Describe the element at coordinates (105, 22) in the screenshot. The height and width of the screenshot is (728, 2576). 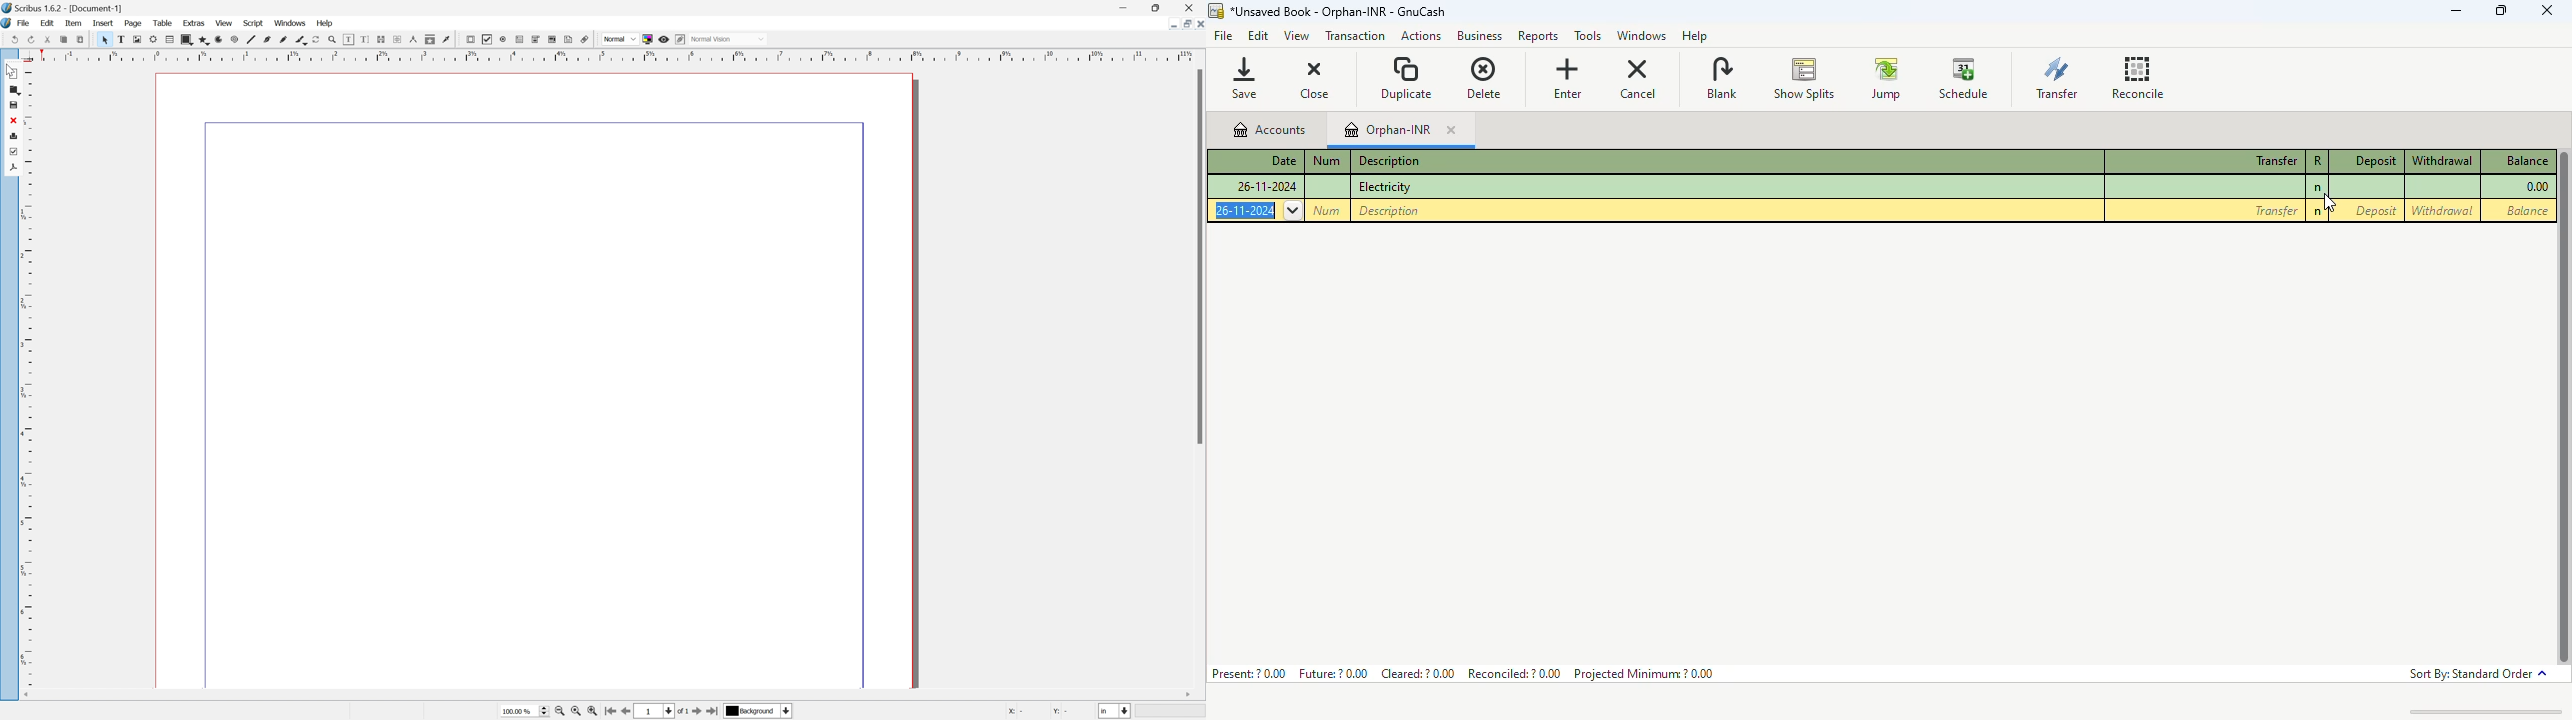
I see `insert` at that location.